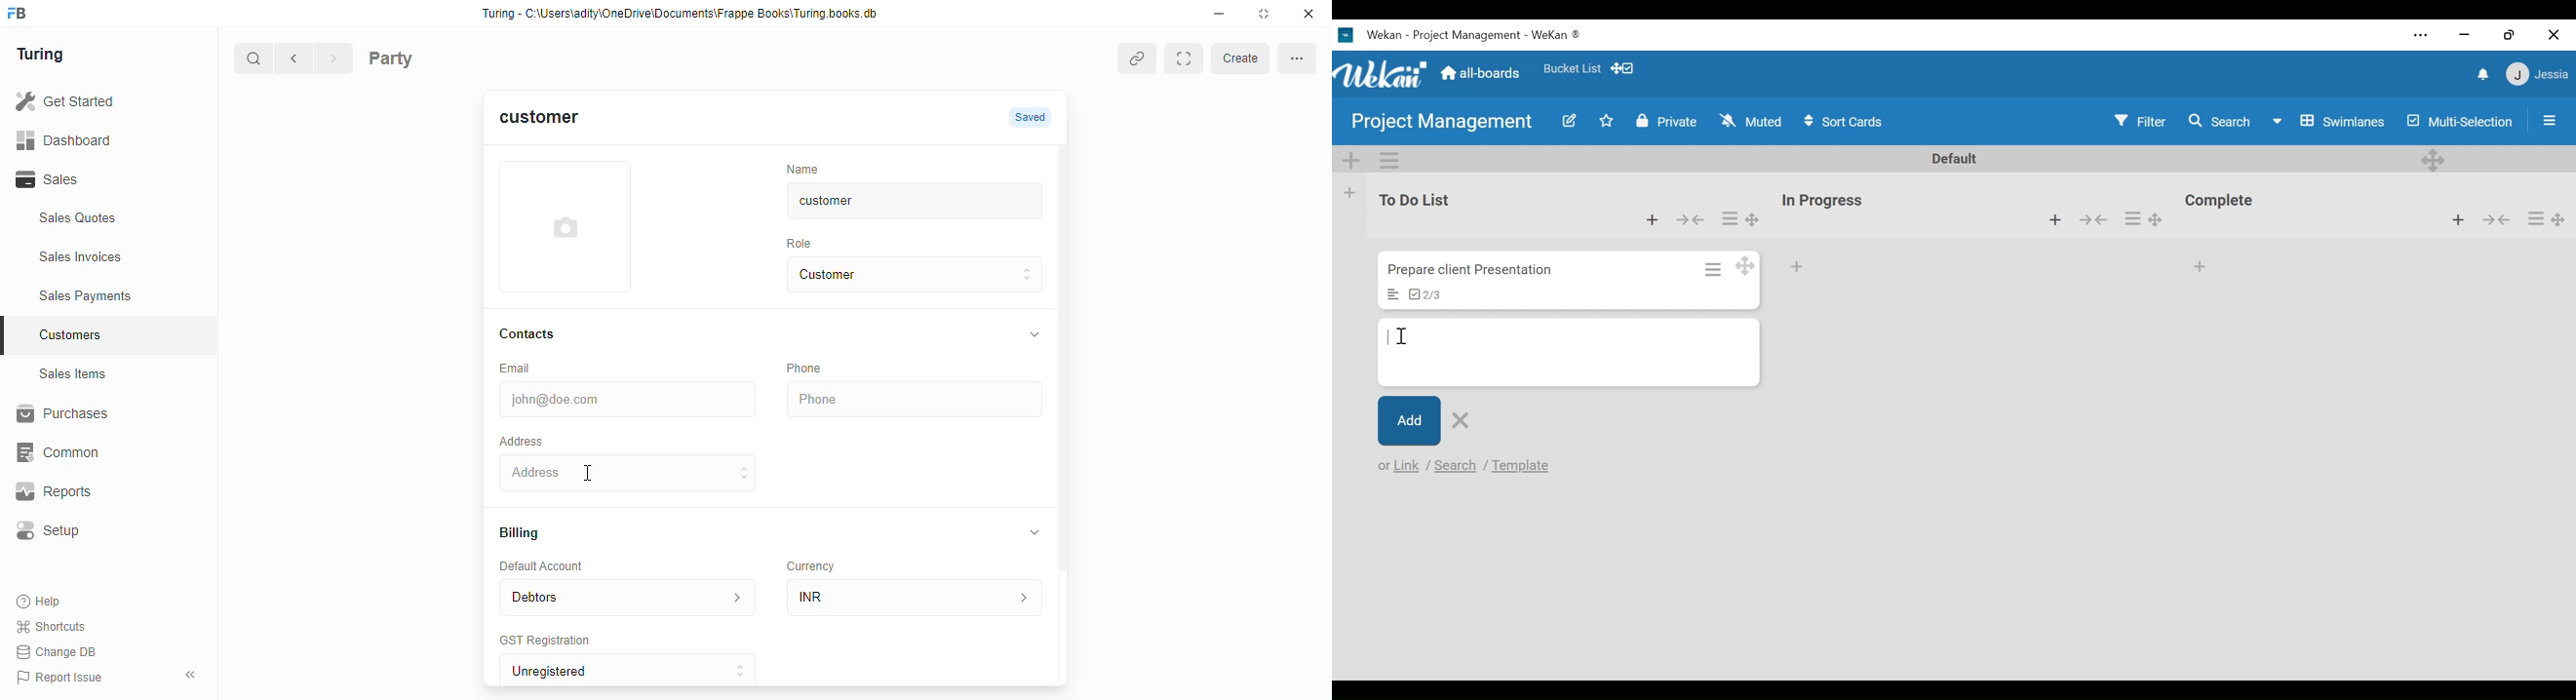 The width and height of the screenshot is (2576, 700). What do you see at coordinates (685, 16) in the screenshot?
I see `Turing - C:\Users\adity\OneDrive\Documents\Frappe Books\Turing books. db` at bounding box center [685, 16].